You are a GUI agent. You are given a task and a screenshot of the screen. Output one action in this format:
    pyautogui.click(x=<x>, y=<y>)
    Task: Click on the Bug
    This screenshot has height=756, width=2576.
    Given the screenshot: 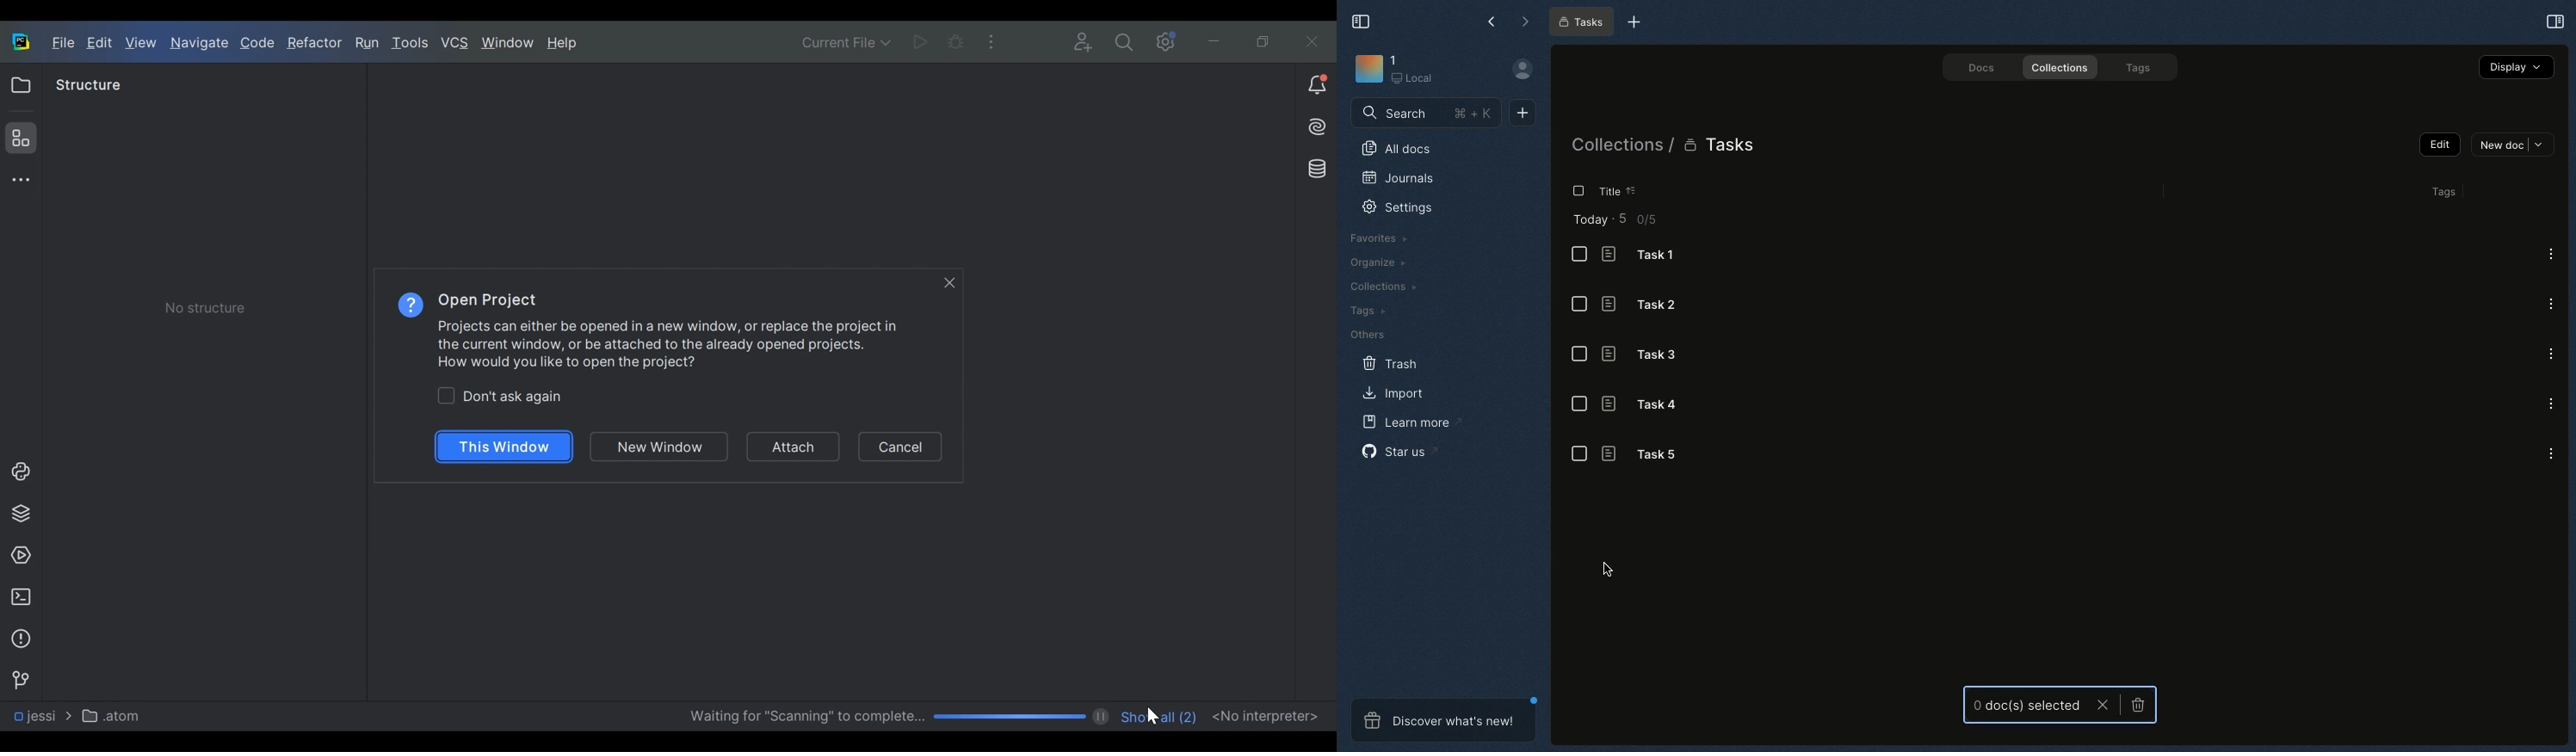 What is the action you would take?
    pyautogui.click(x=956, y=43)
    